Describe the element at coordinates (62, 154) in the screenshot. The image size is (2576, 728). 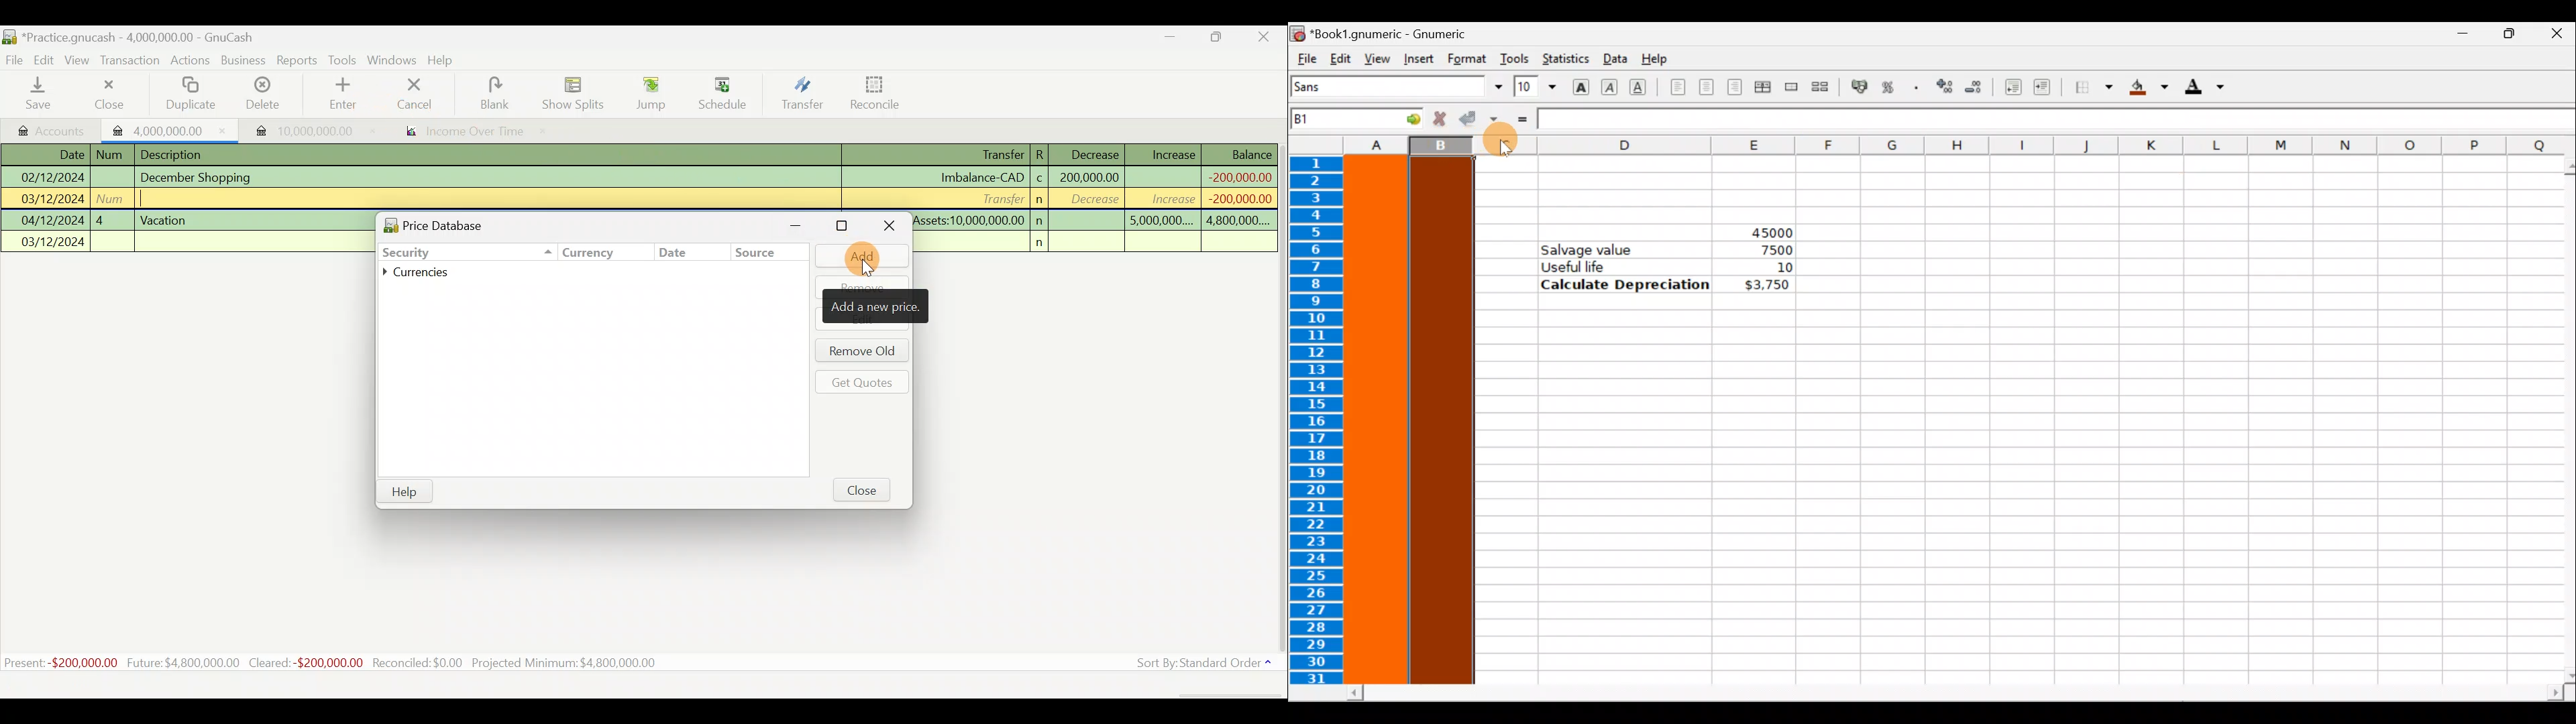
I see `Date ` at that location.